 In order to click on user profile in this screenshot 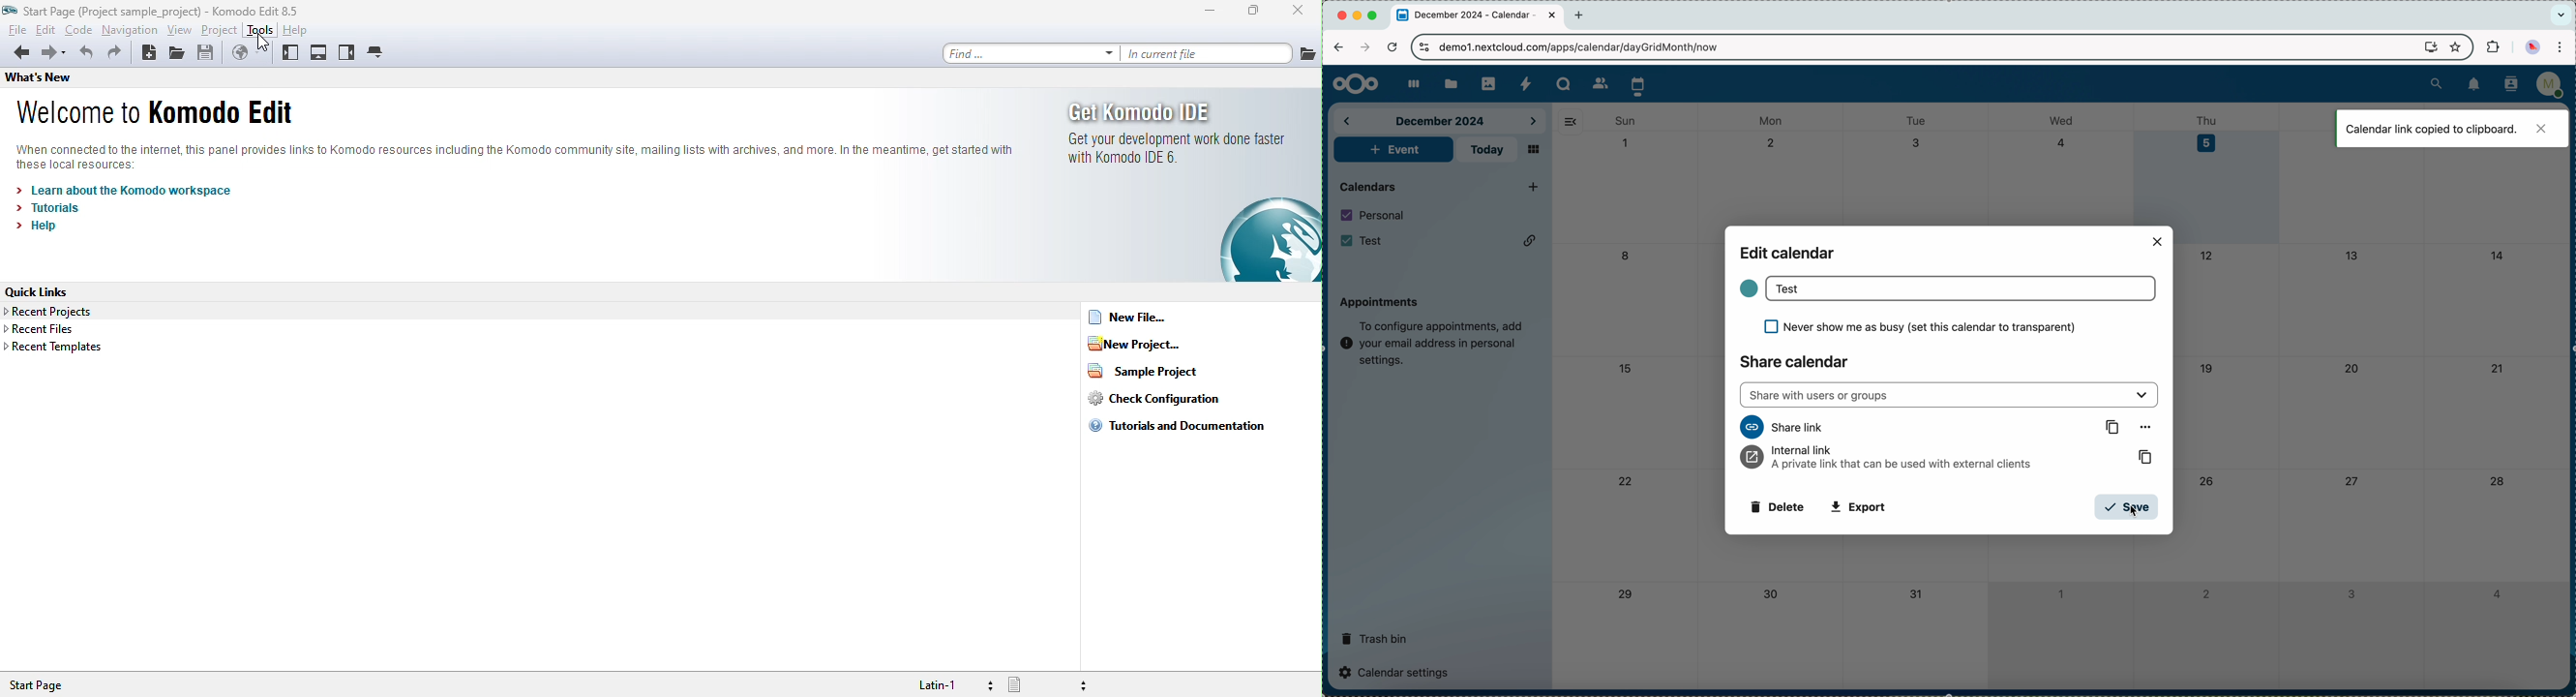, I will do `click(2550, 88)`.